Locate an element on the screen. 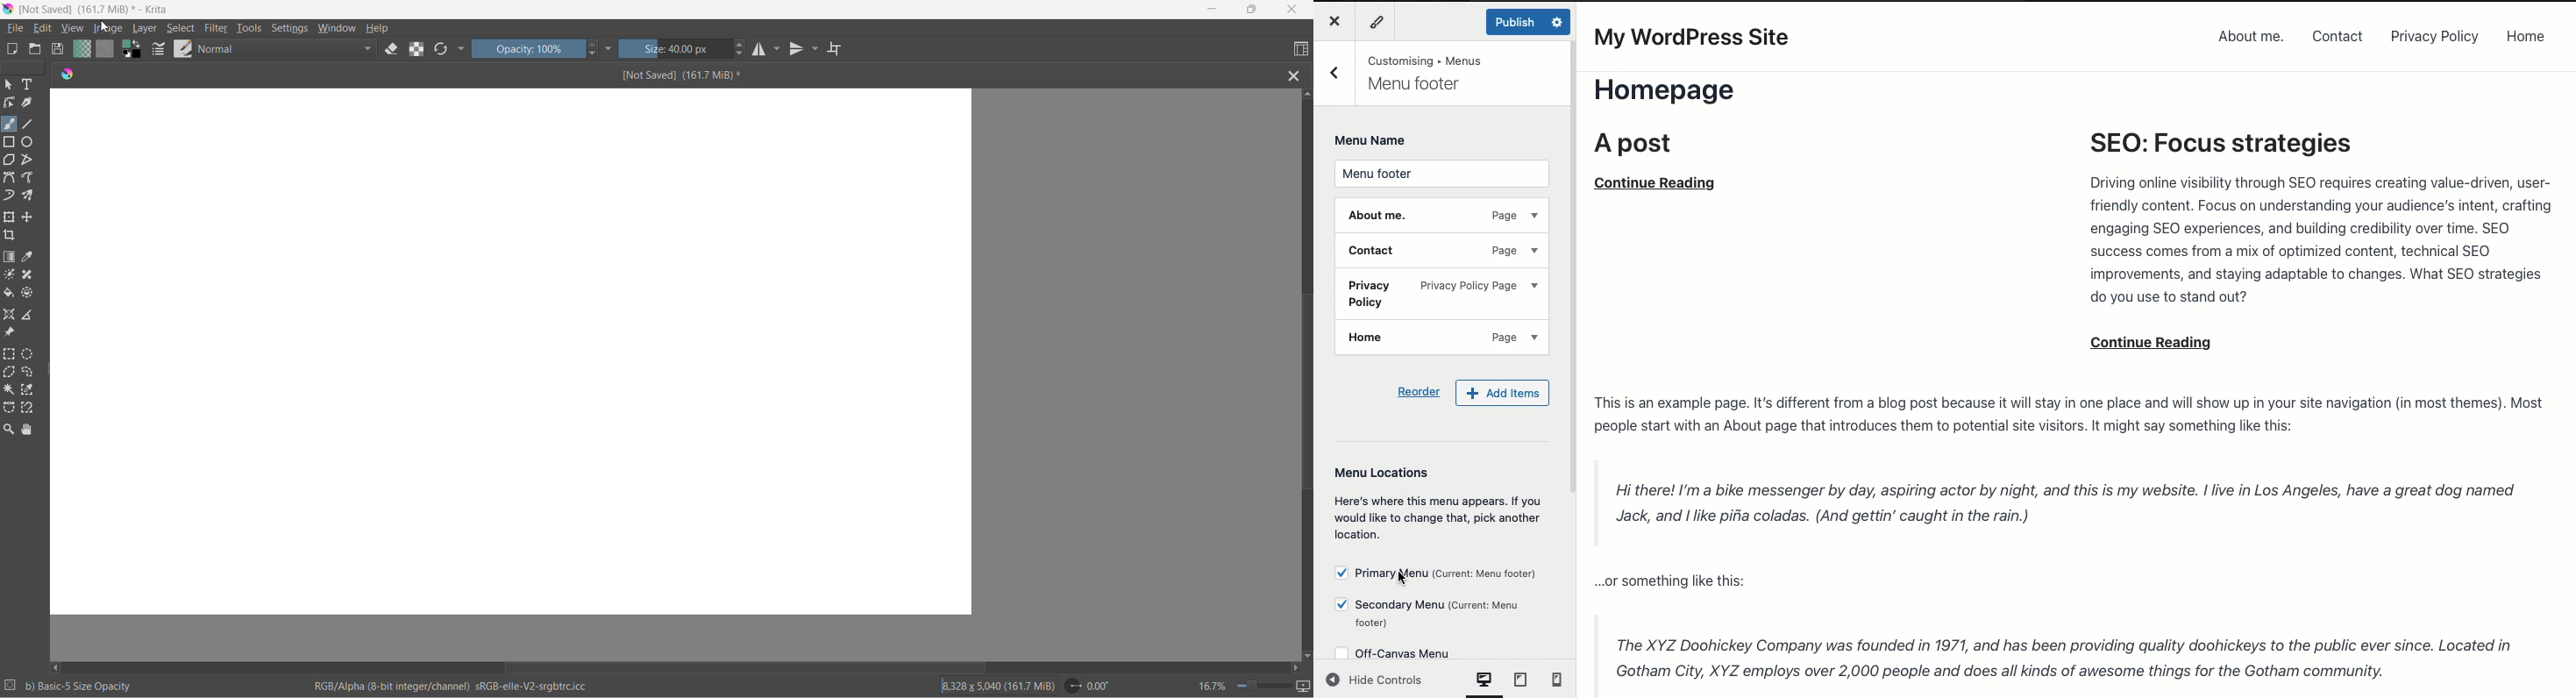 The width and height of the screenshot is (2576, 700). Contact is located at coordinates (1444, 252).